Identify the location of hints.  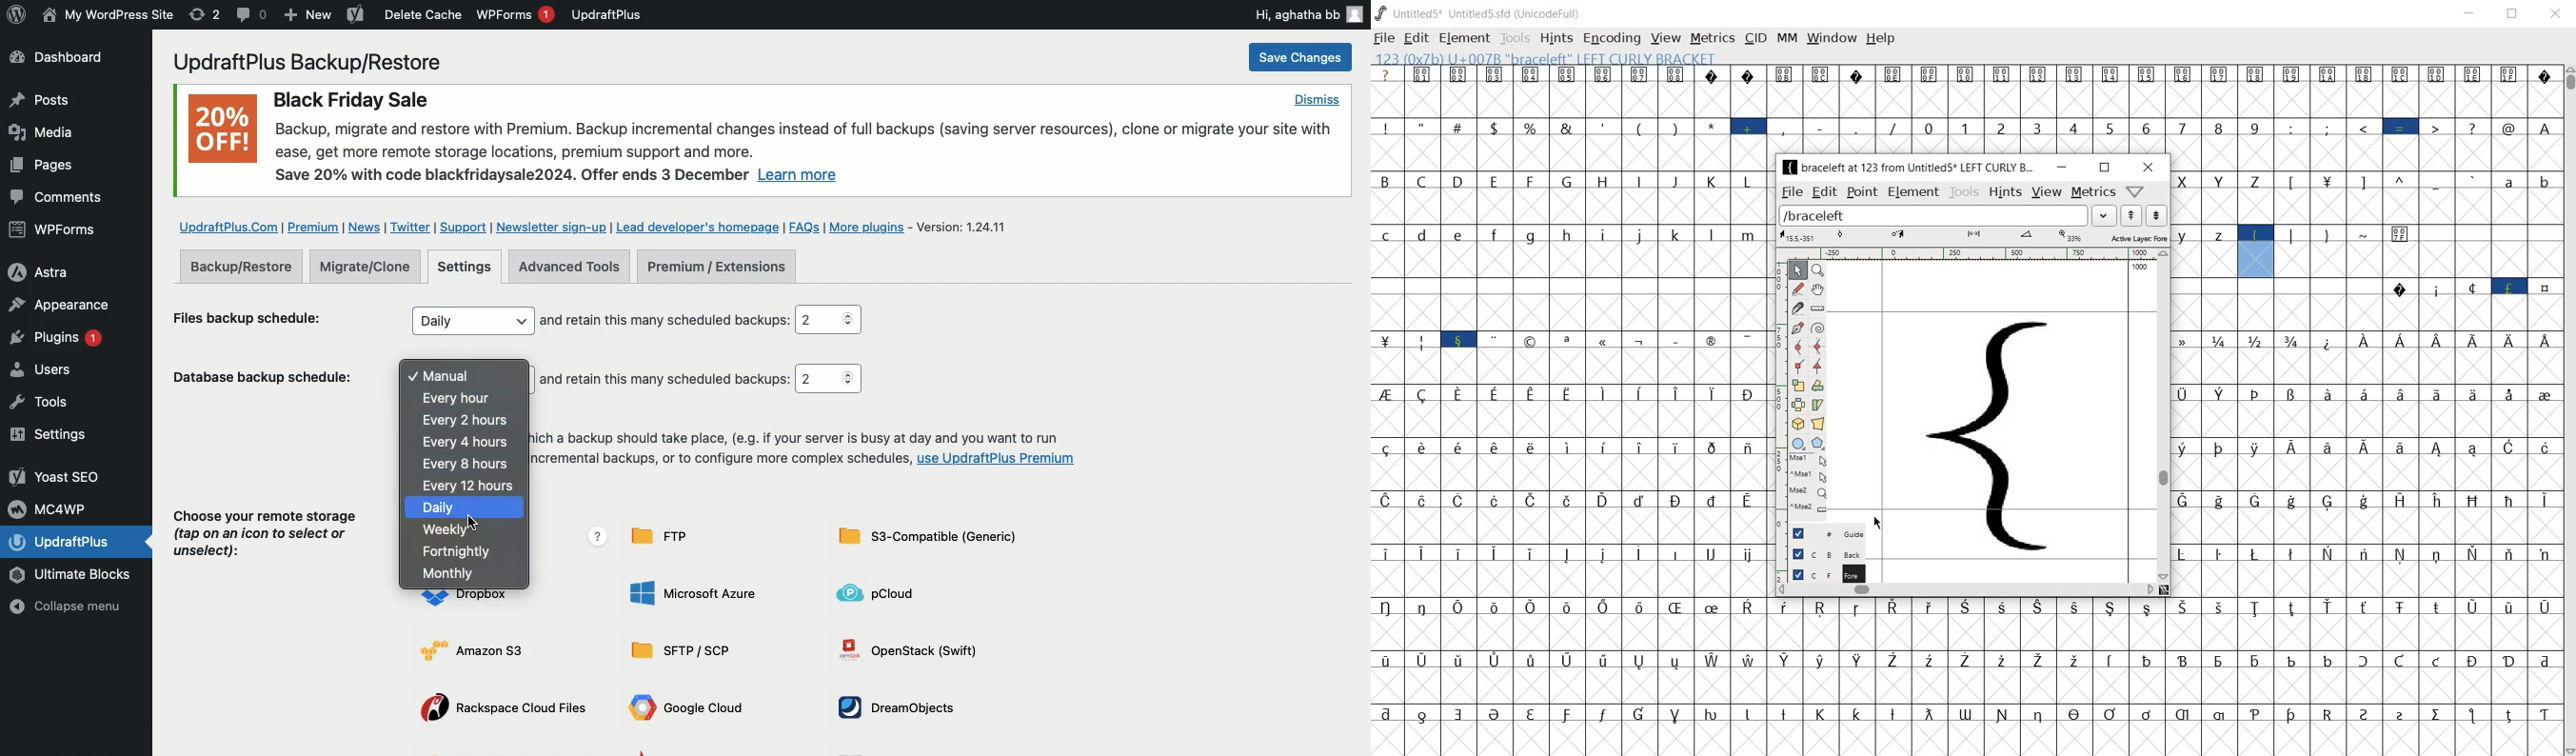
(1555, 38).